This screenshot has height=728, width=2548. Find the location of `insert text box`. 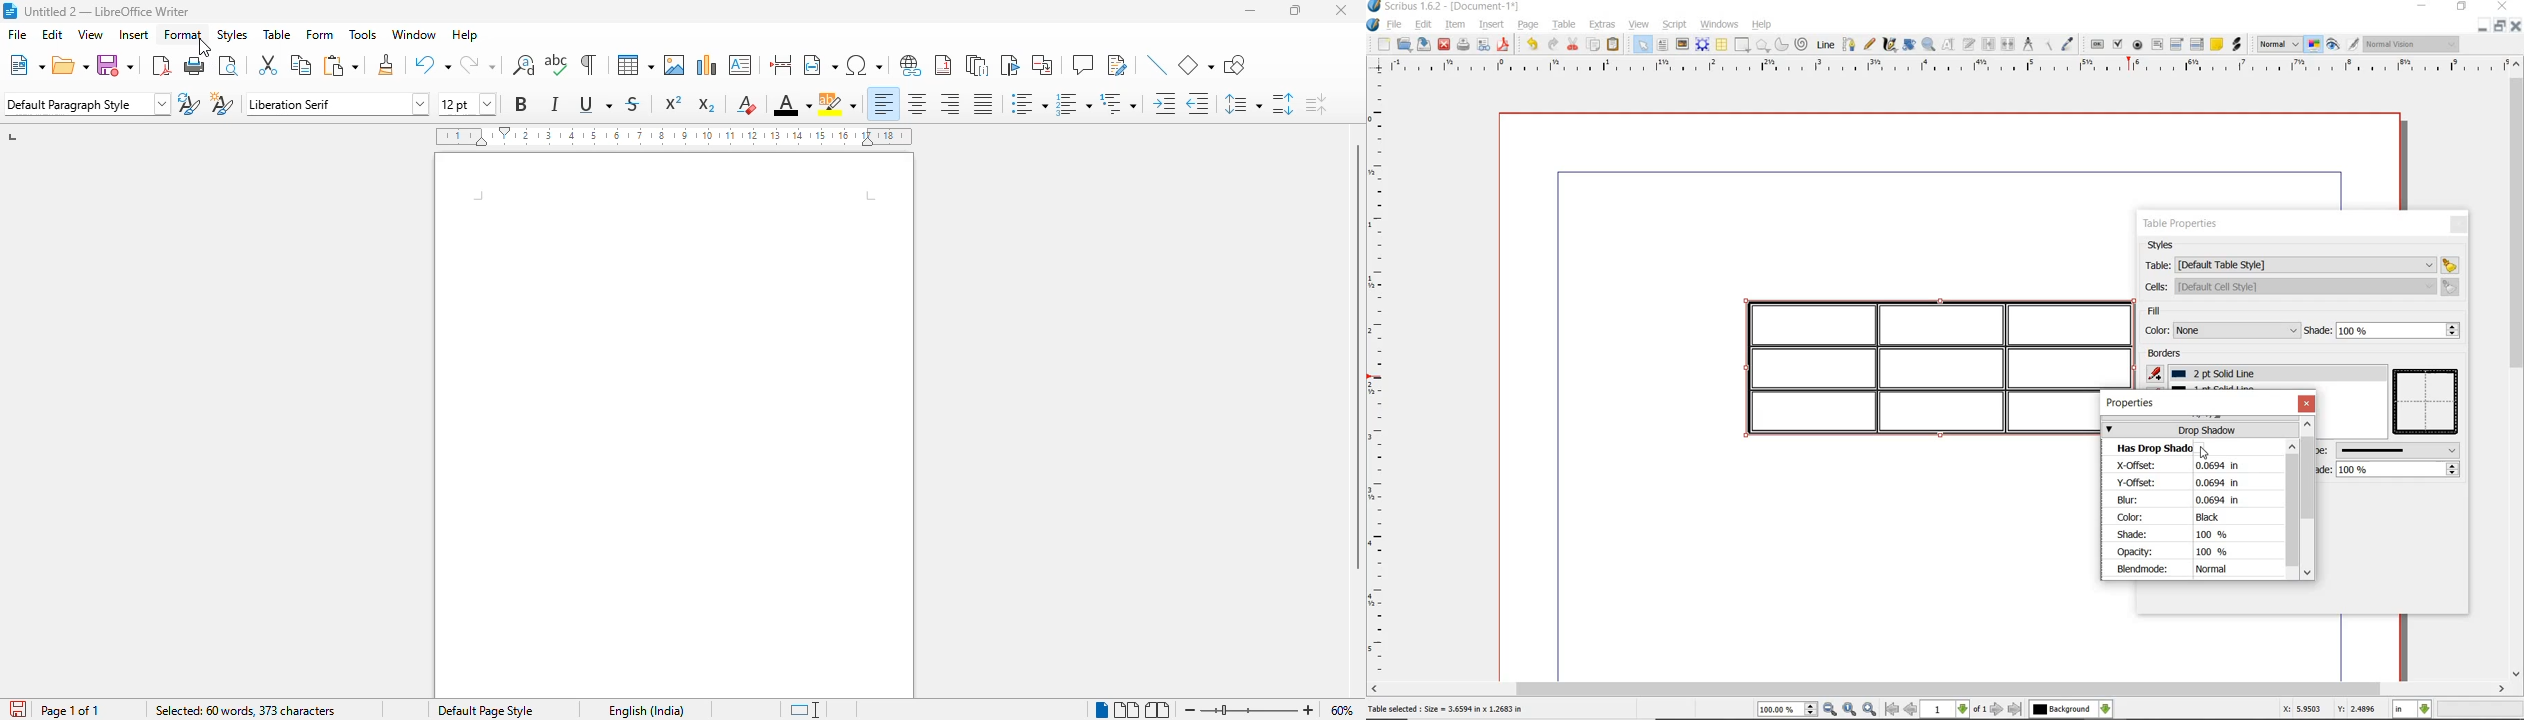

insert text box is located at coordinates (740, 65).